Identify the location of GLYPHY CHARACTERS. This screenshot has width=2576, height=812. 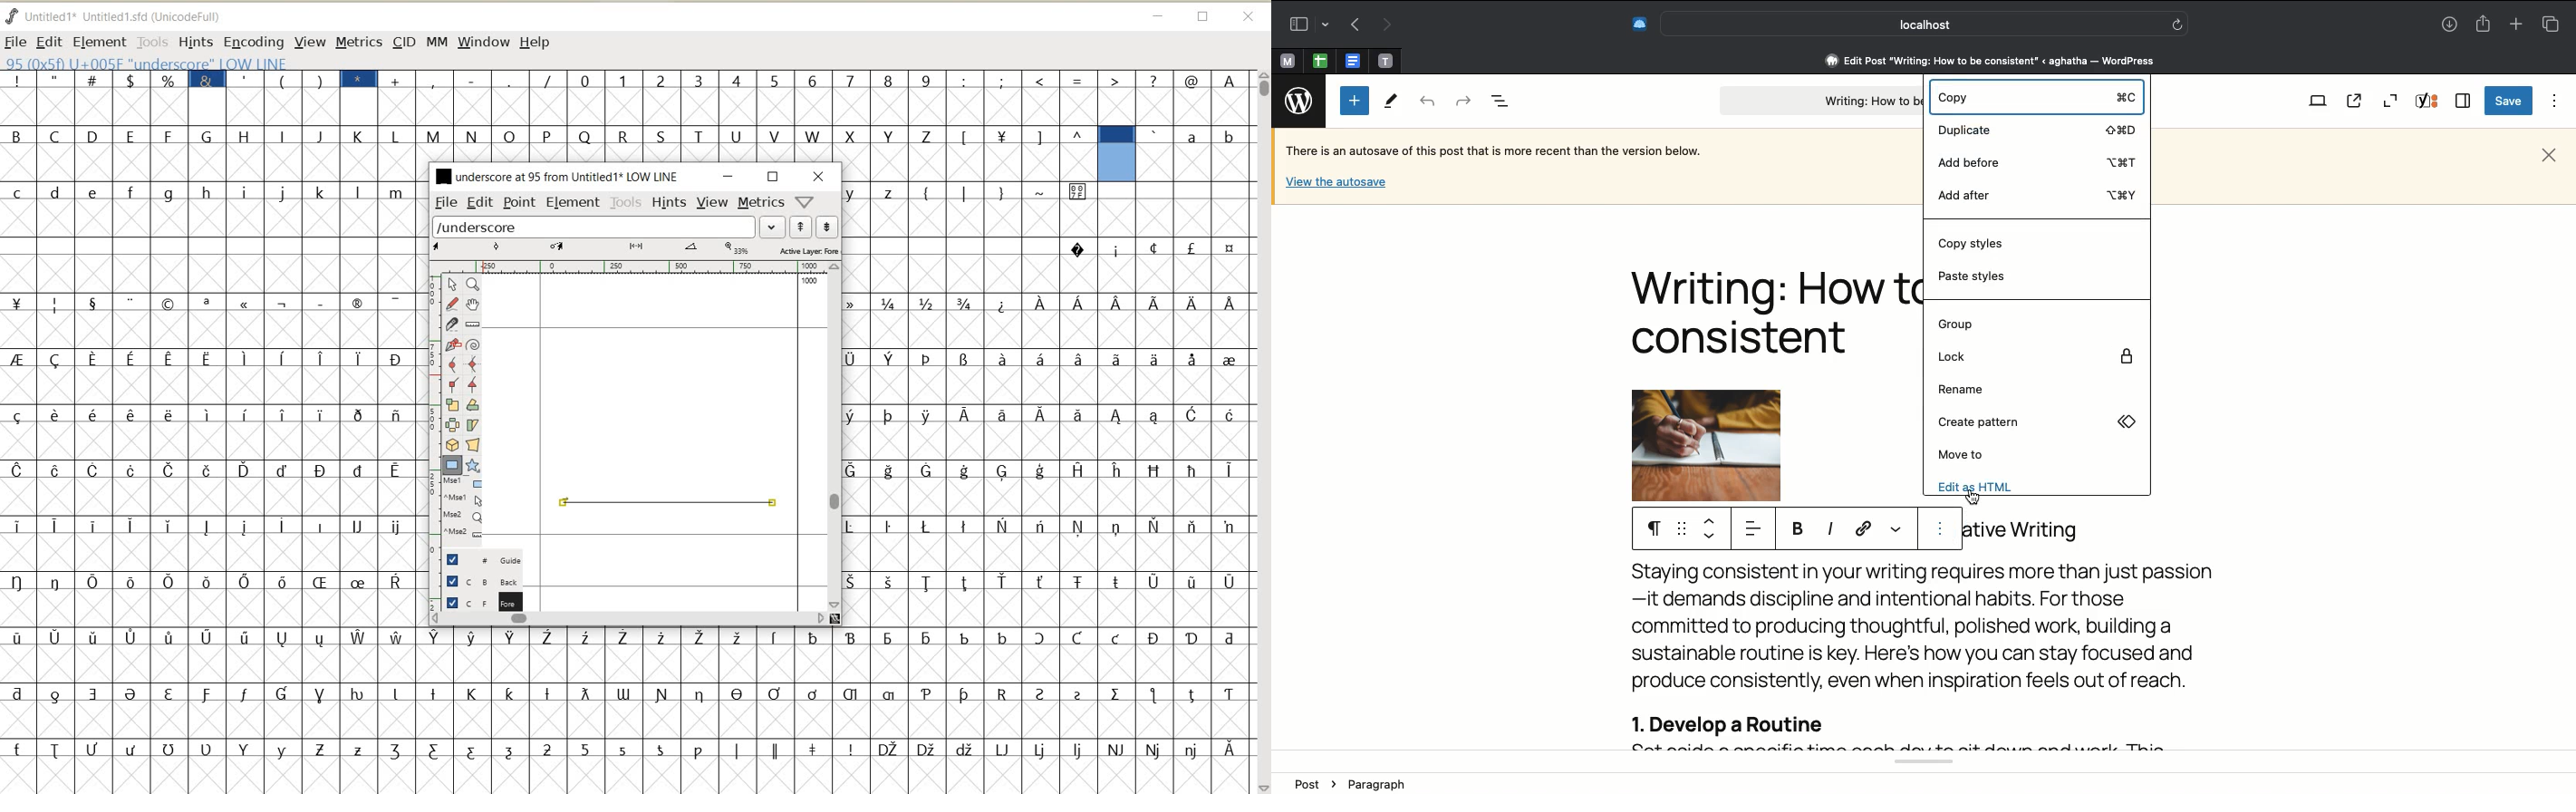
(630, 138).